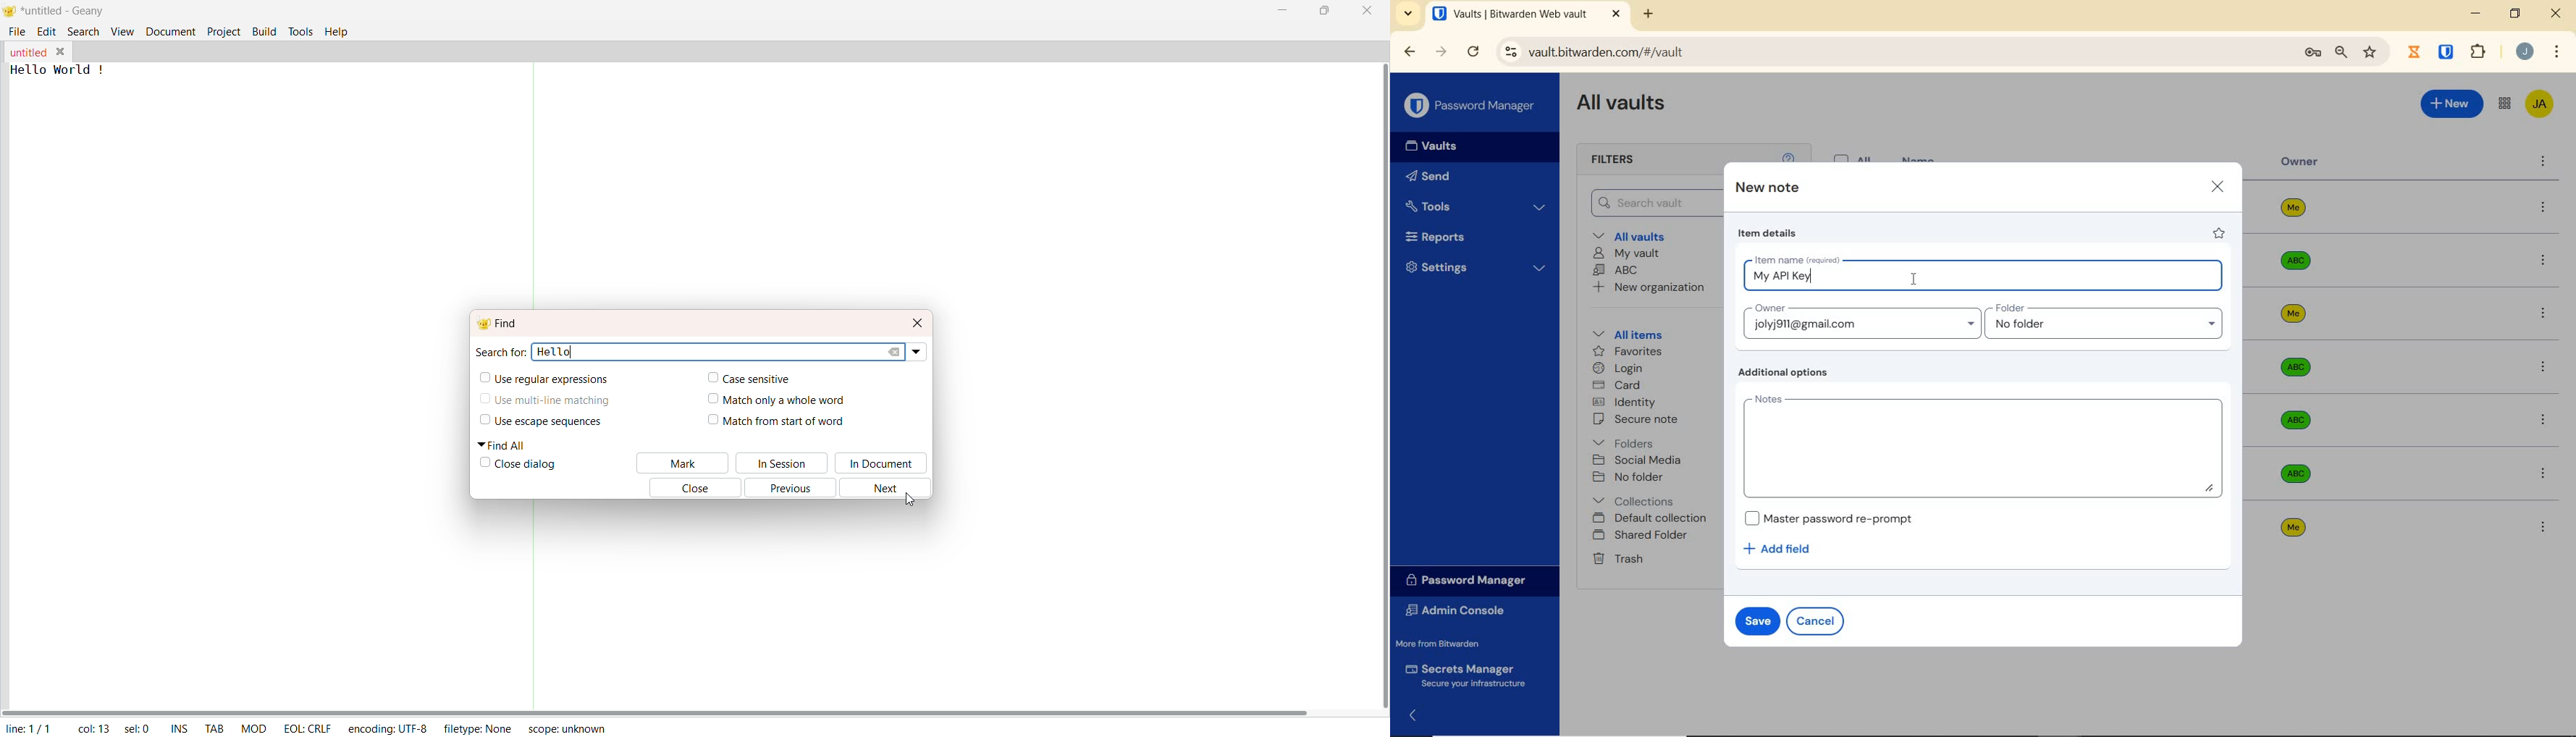 The image size is (2576, 756). What do you see at coordinates (1620, 560) in the screenshot?
I see `Trash` at bounding box center [1620, 560].